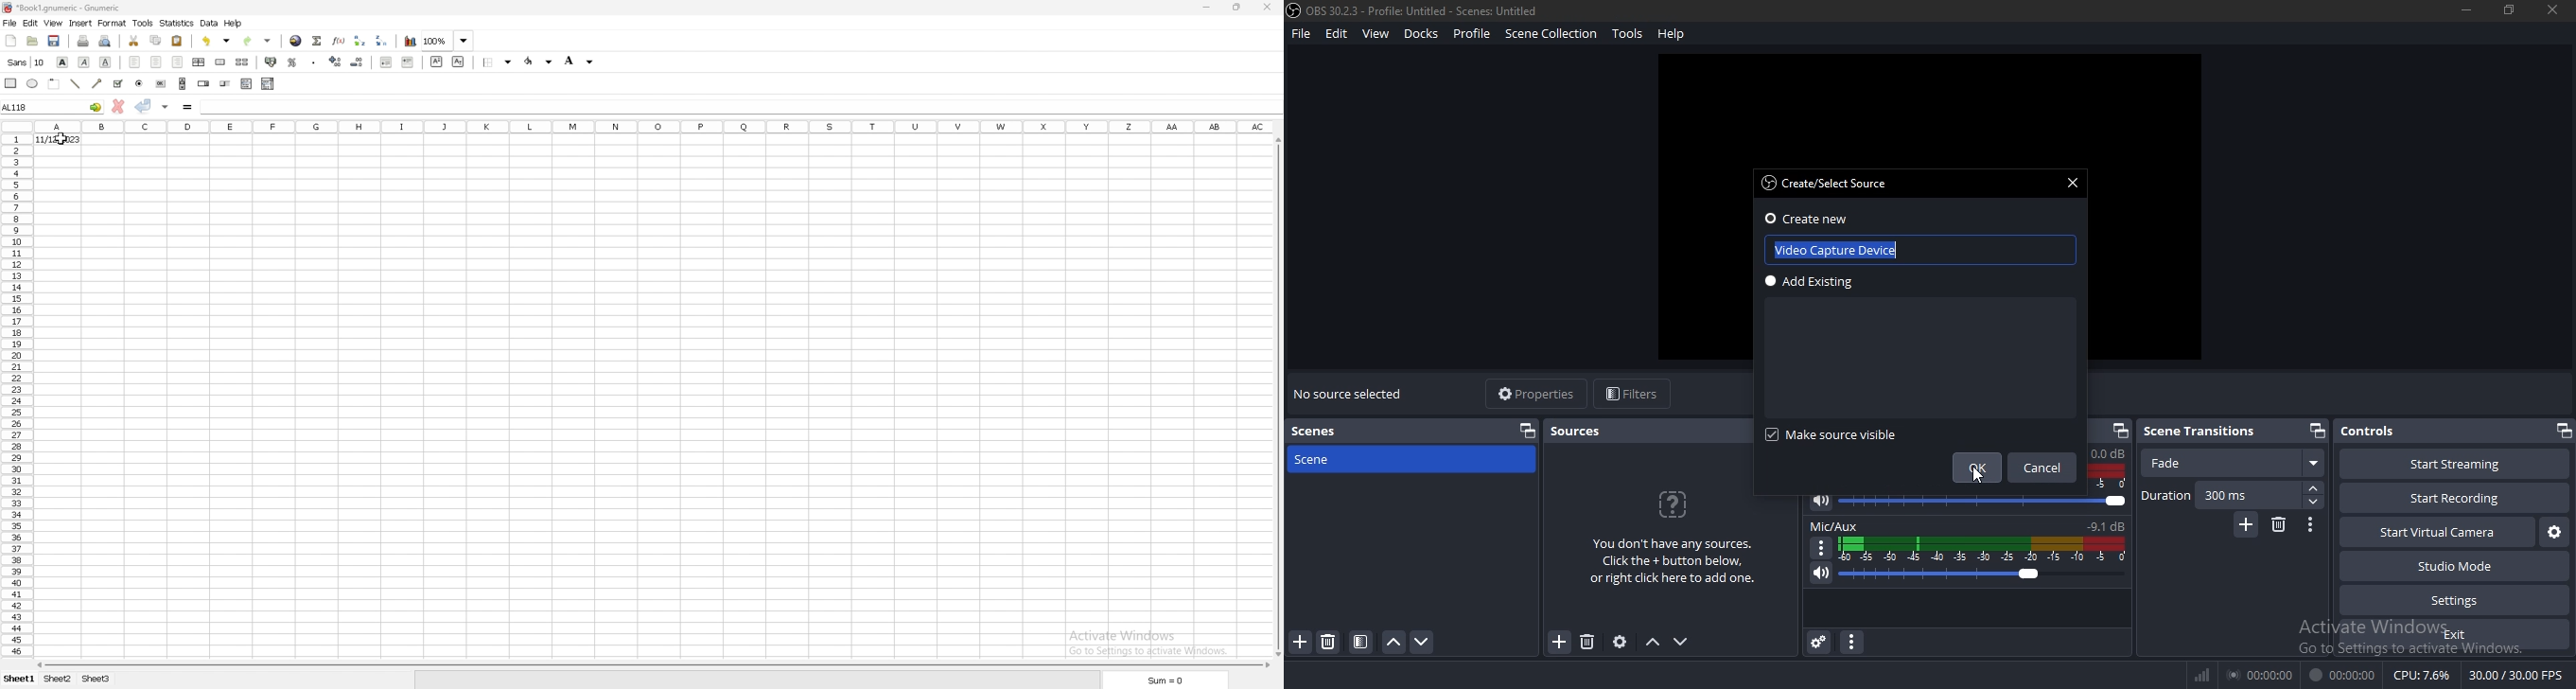 Image resolution: width=2576 pixels, height=700 pixels. What do you see at coordinates (235, 23) in the screenshot?
I see `help` at bounding box center [235, 23].